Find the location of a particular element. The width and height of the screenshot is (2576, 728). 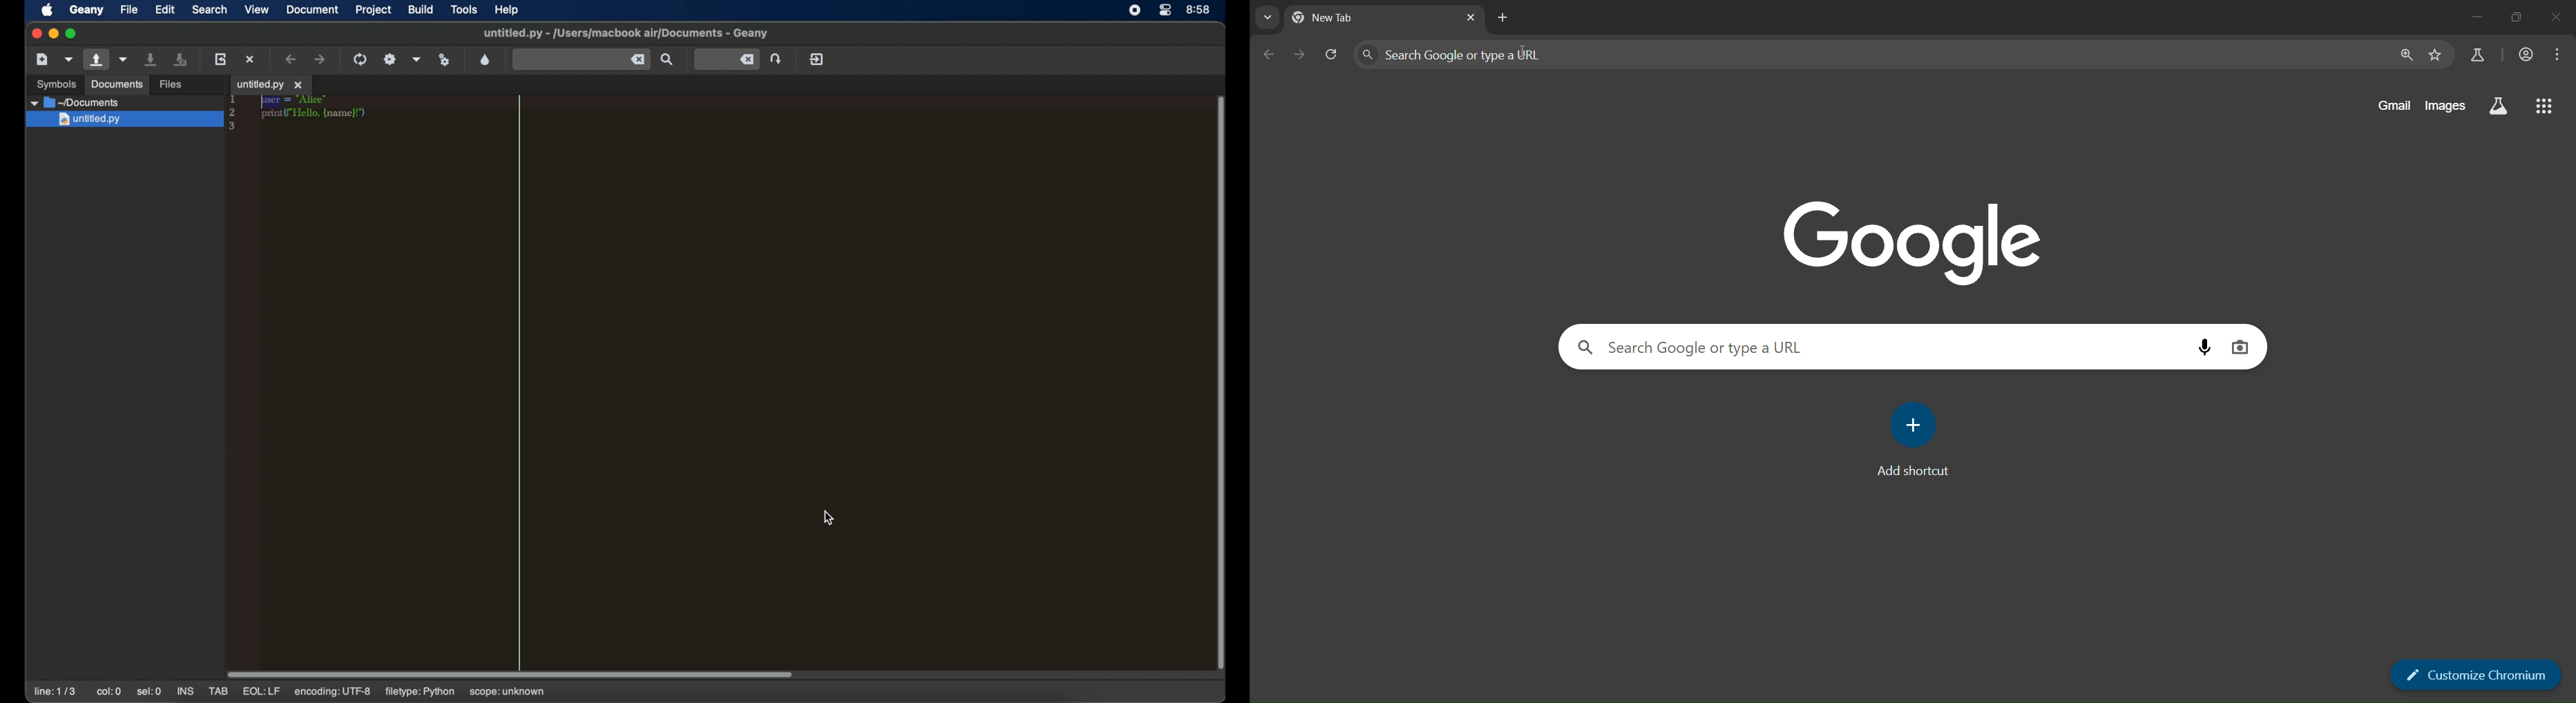

compile the current file is located at coordinates (360, 59).